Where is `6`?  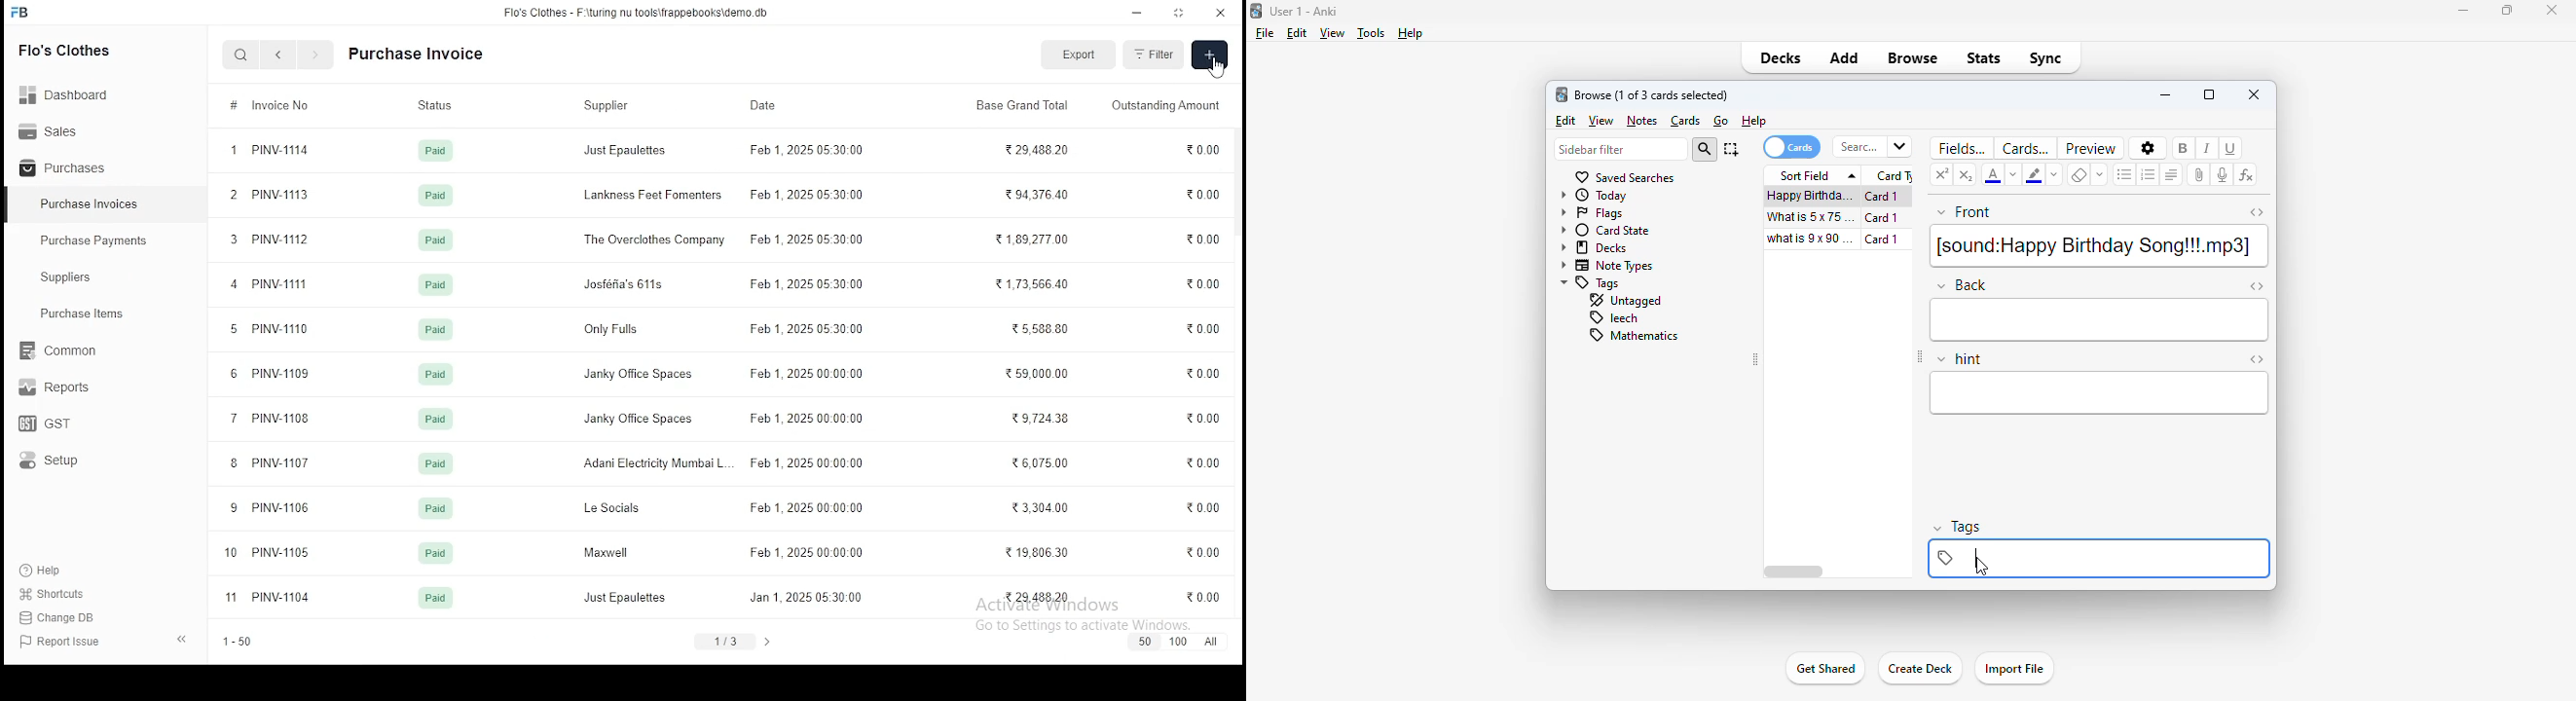 6 is located at coordinates (234, 374).